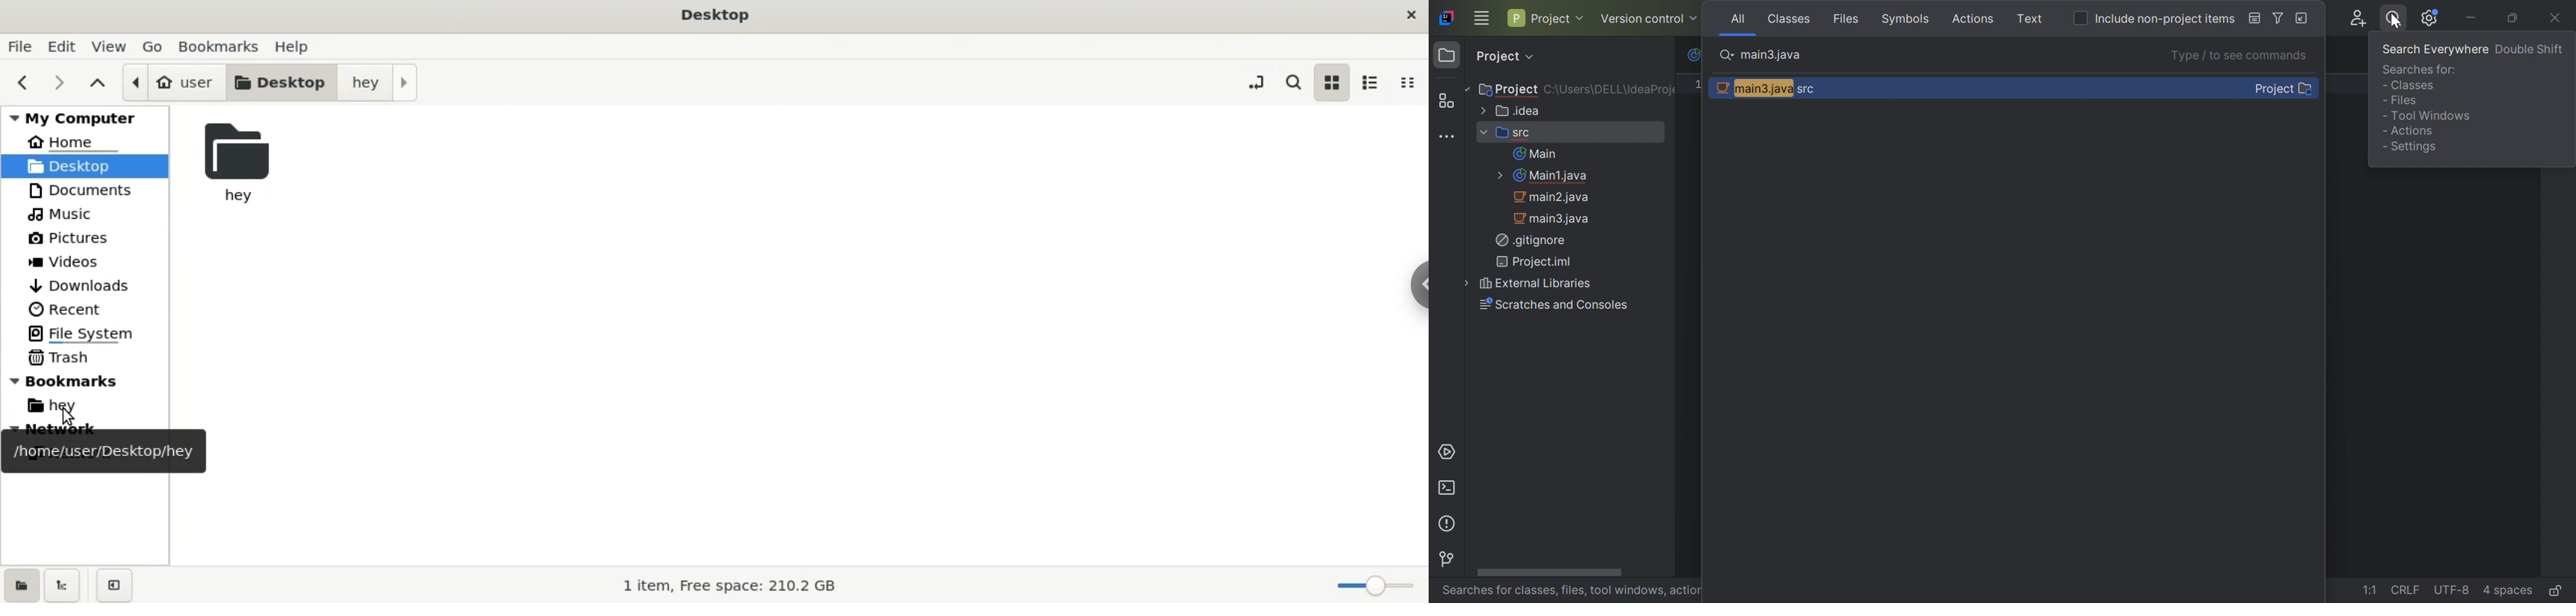 The width and height of the screenshot is (2576, 616). What do you see at coordinates (83, 193) in the screenshot?
I see `documents` at bounding box center [83, 193].